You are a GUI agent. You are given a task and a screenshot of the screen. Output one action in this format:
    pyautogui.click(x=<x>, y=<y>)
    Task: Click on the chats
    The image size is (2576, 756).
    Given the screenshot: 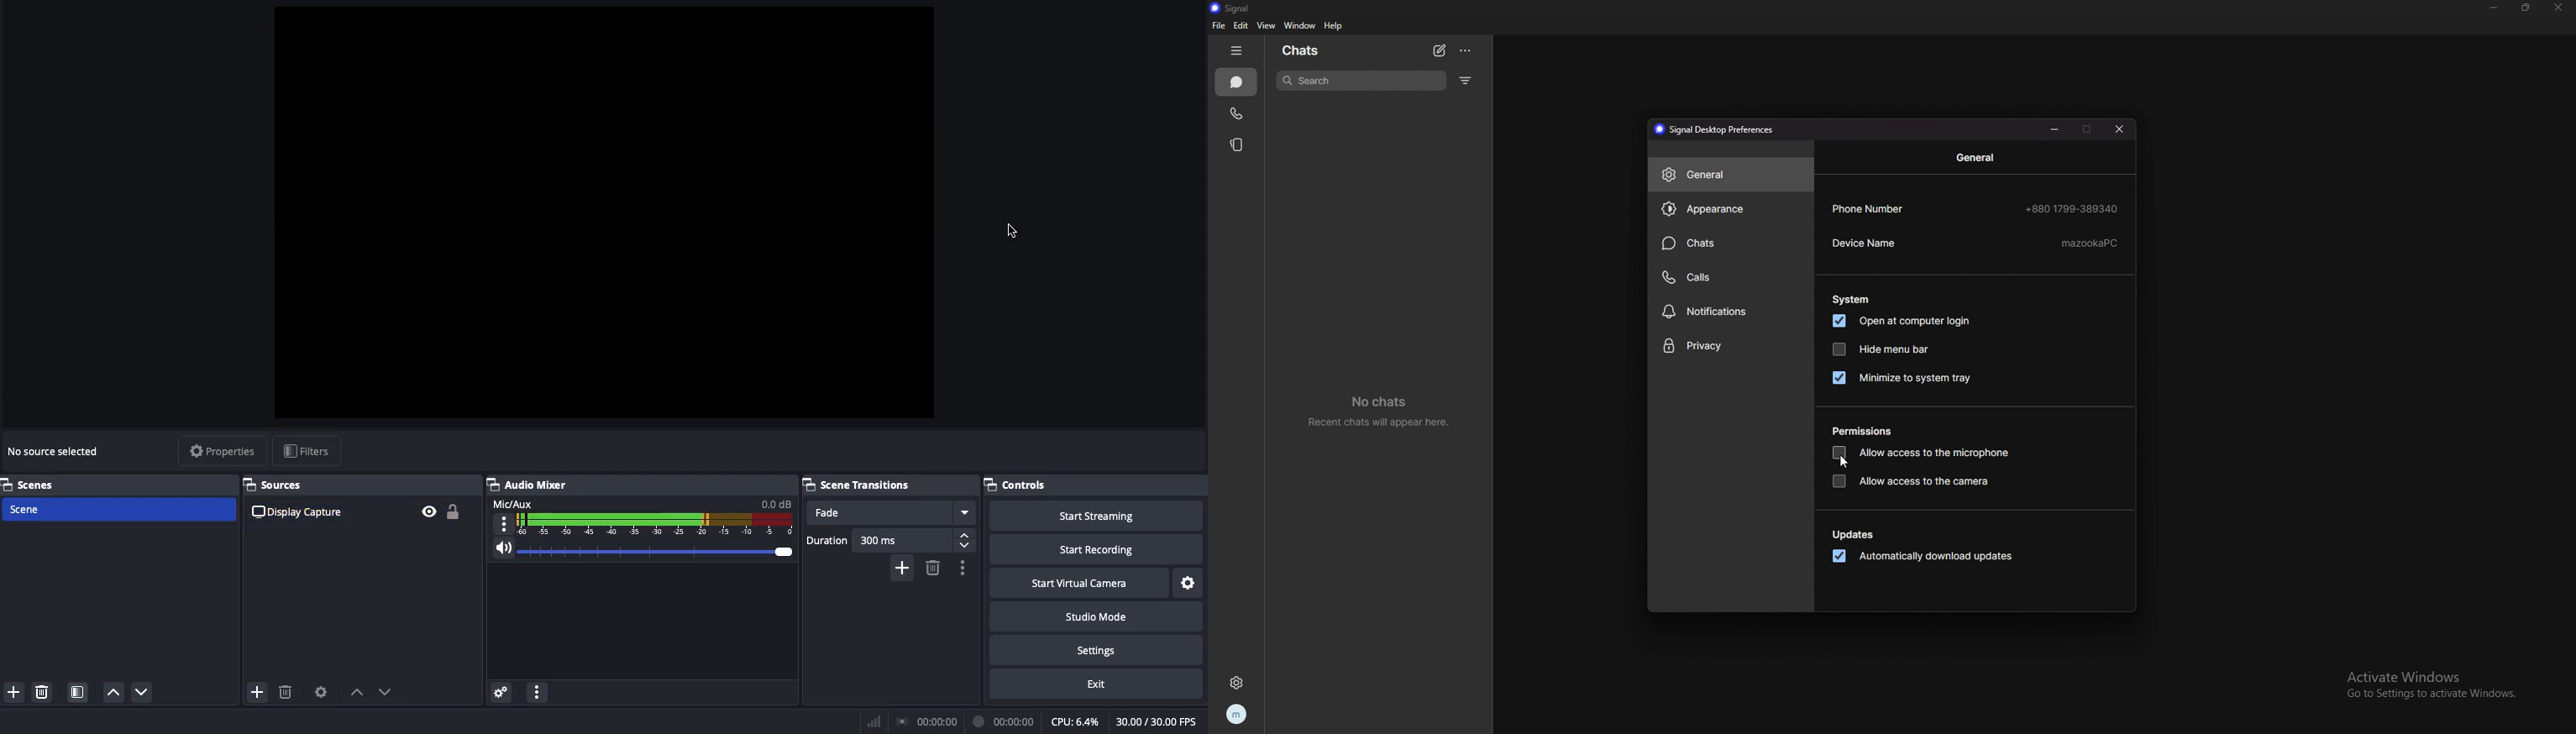 What is the action you would take?
    pyautogui.click(x=1237, y=83)
    